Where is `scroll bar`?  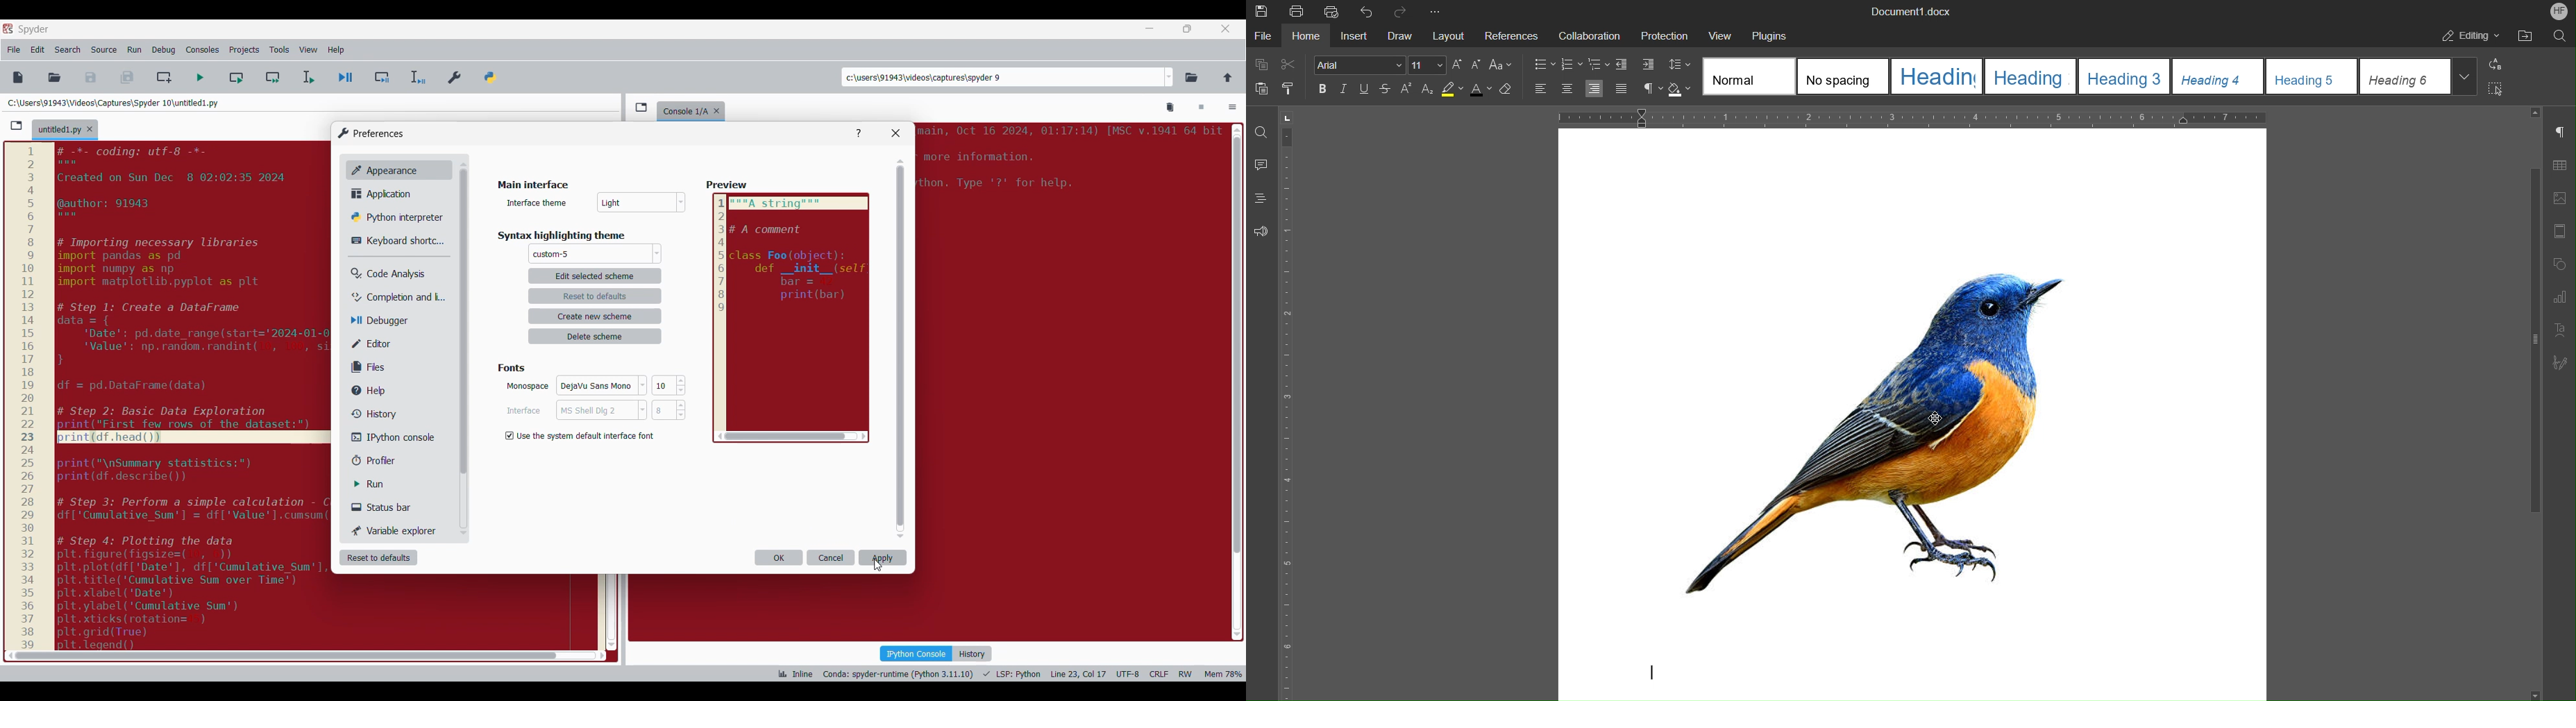 scroll bar is located at coordinates (282, 655).